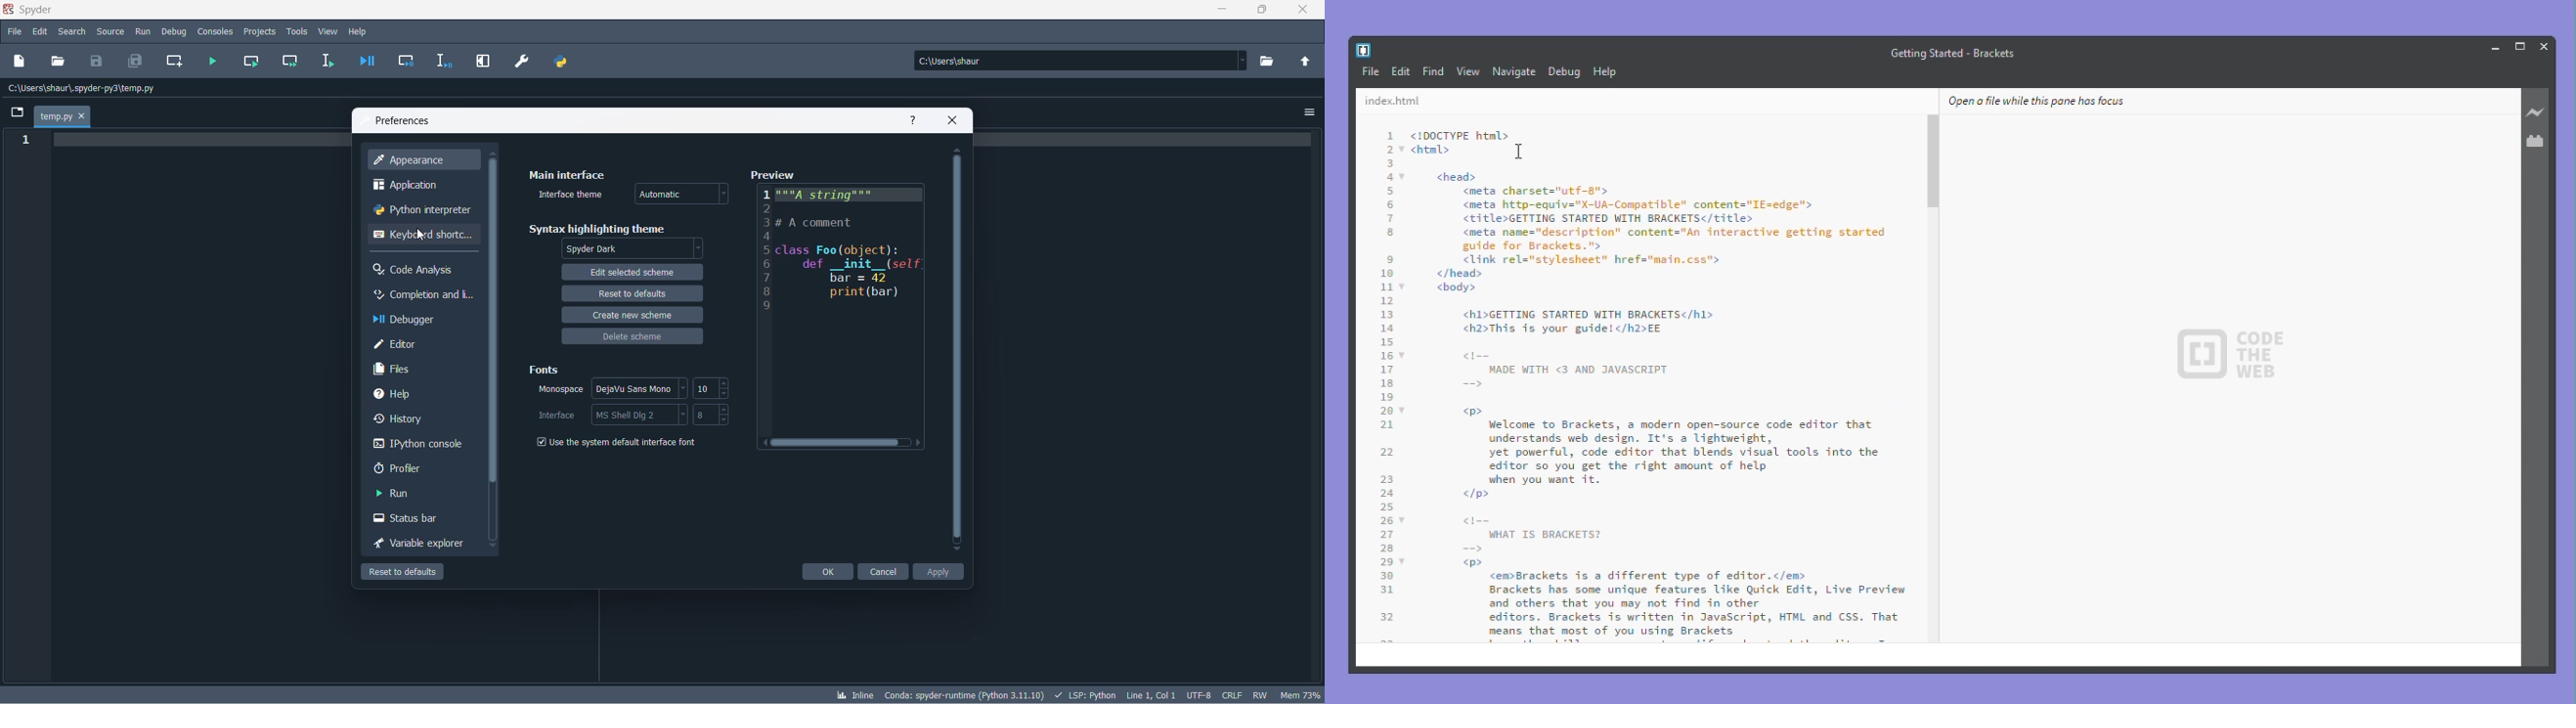 The image size is (2576, 728). I want to click on 6, so click(1390, 205).